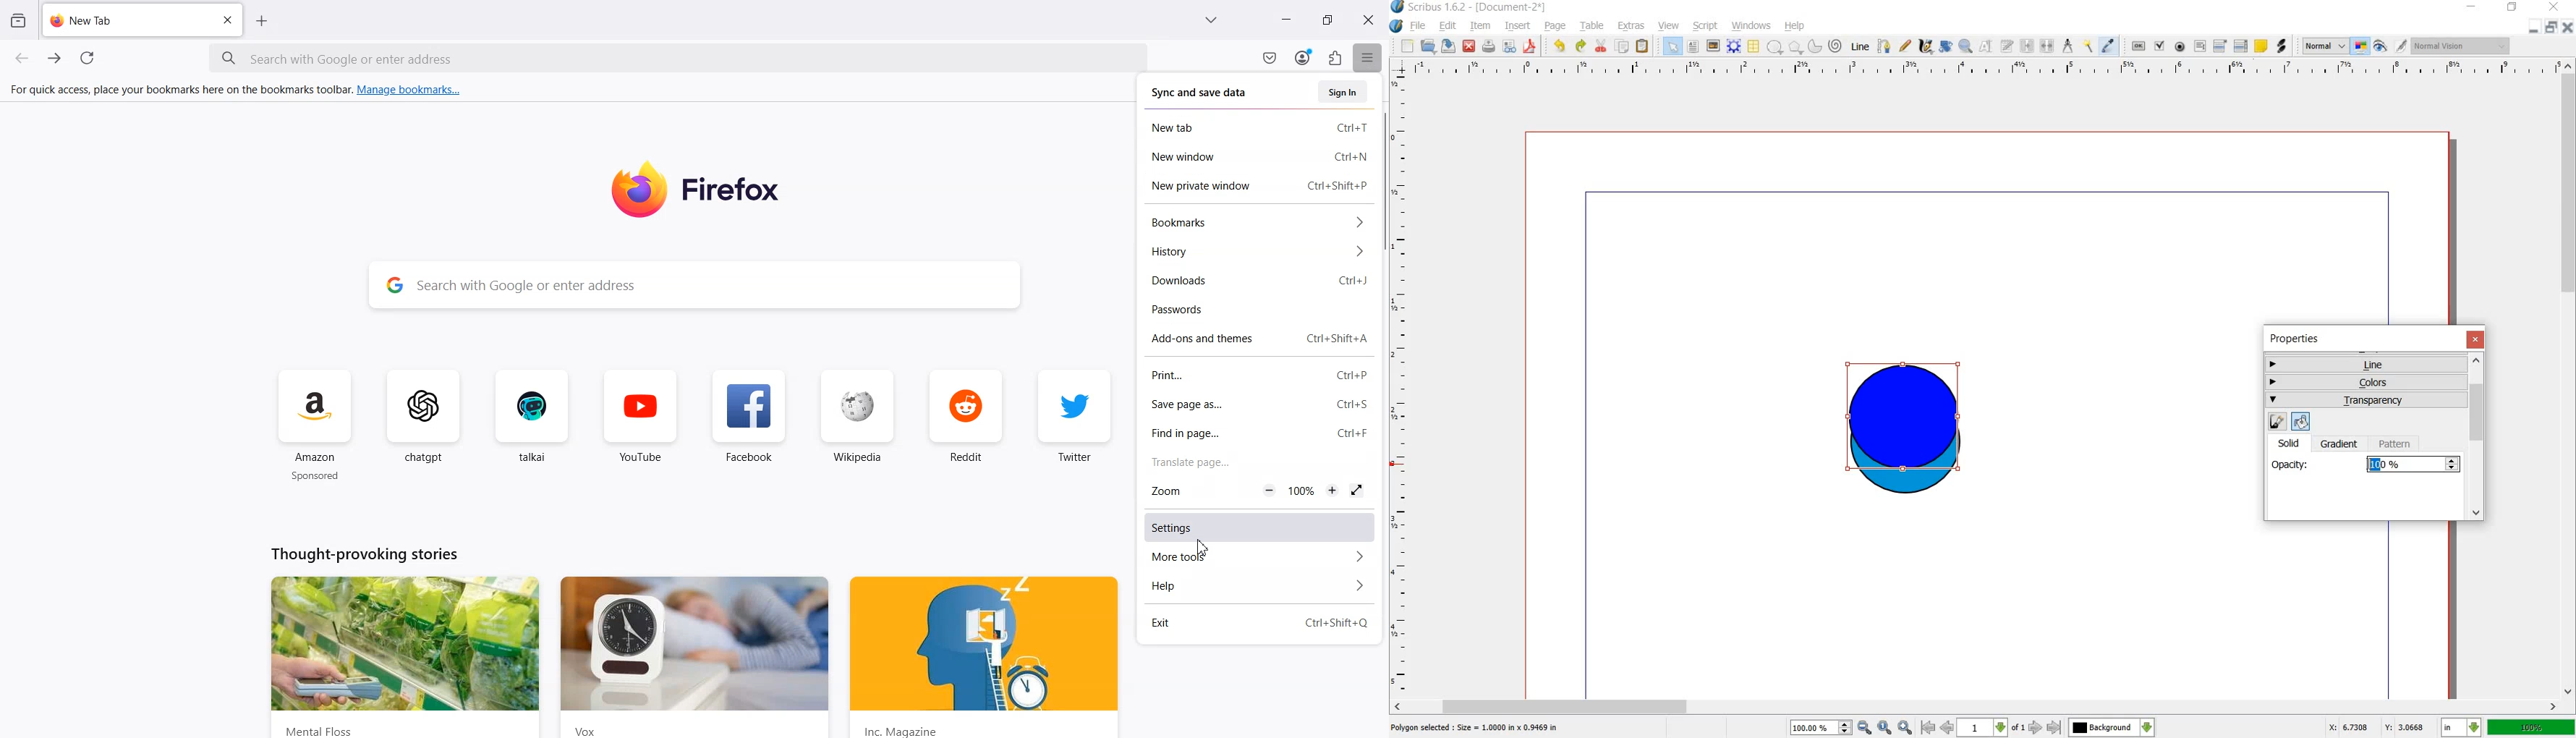 This screenshot has width=2576, height=756. Describe the element at coordinates (1076, 425) in the screenshot. I see `Twitter` at that location.